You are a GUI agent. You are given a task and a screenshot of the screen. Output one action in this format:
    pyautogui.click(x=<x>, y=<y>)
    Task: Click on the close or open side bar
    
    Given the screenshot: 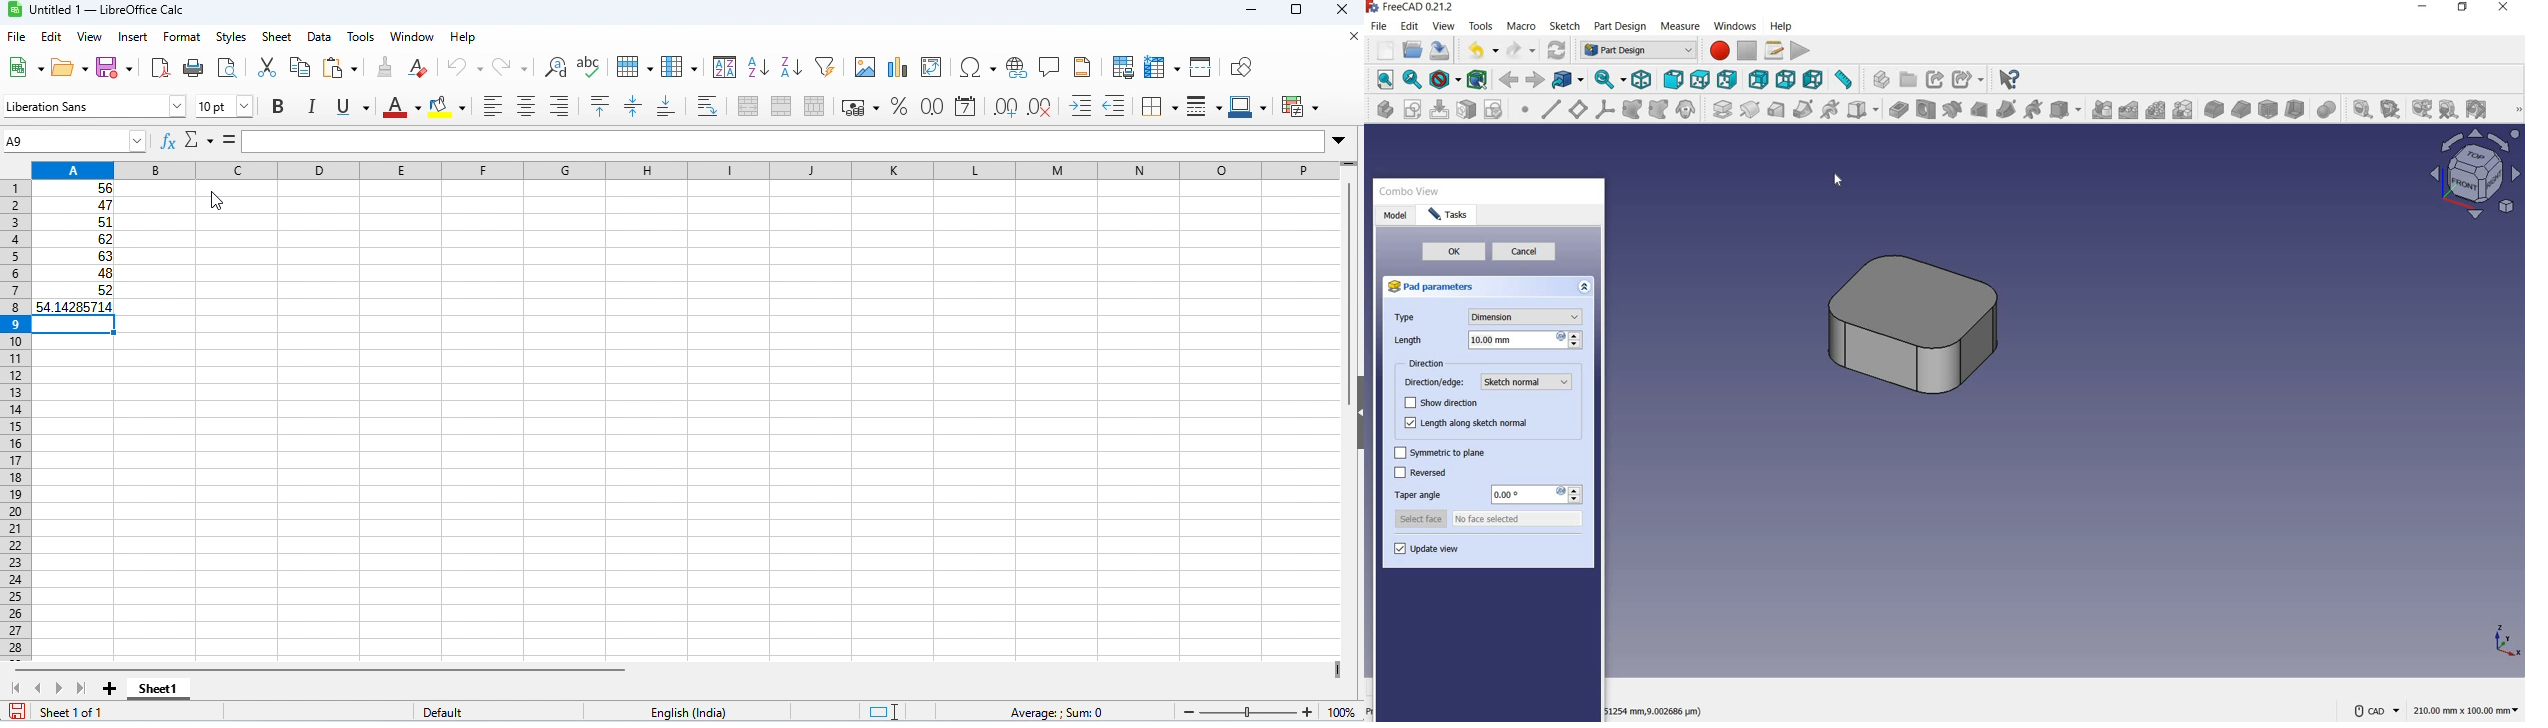 What is the action you would take?
    pyautogui.click(x=1355, y=428)
    